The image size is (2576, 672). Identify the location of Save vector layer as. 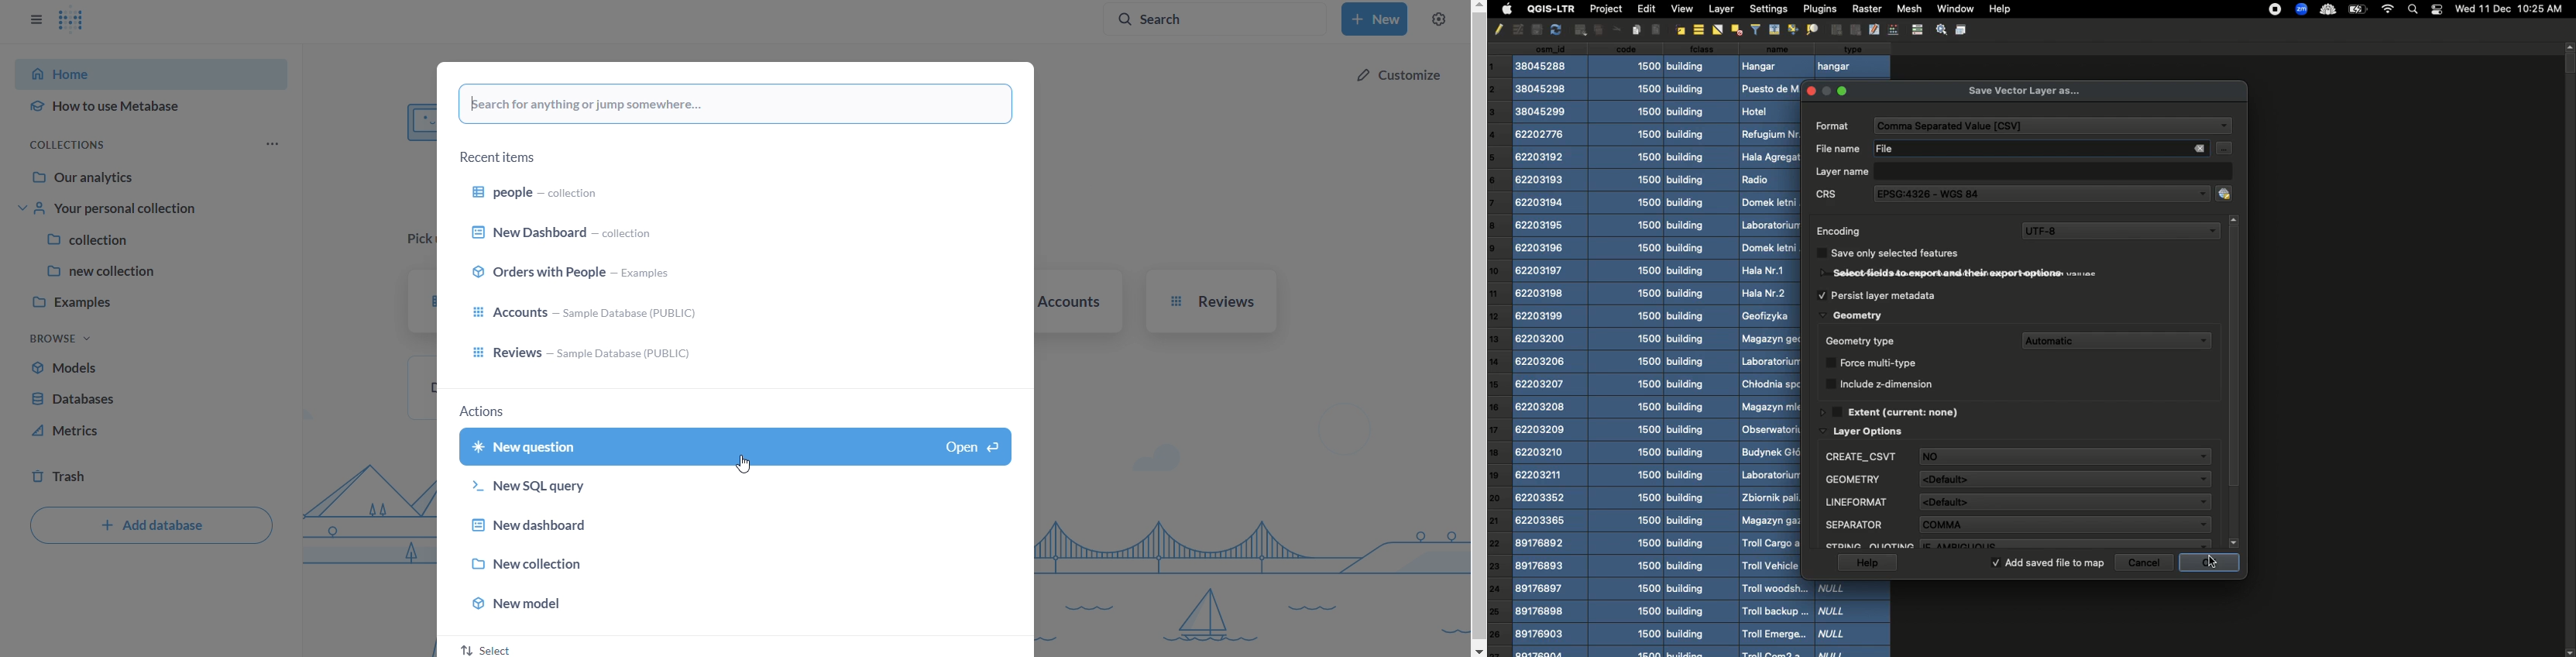
(2027, 91).